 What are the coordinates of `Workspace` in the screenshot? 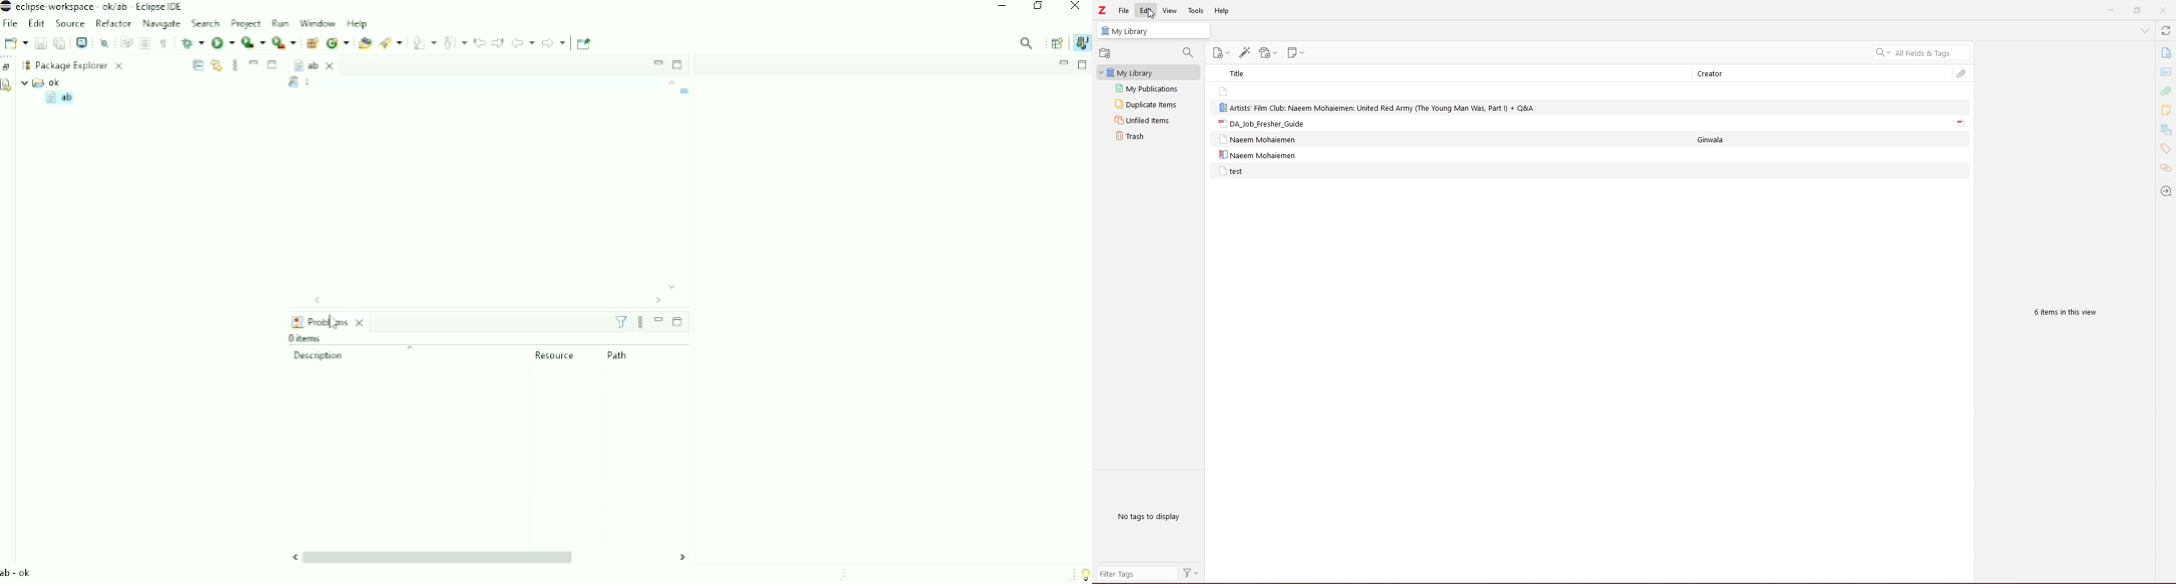 It's located at (26, 64).